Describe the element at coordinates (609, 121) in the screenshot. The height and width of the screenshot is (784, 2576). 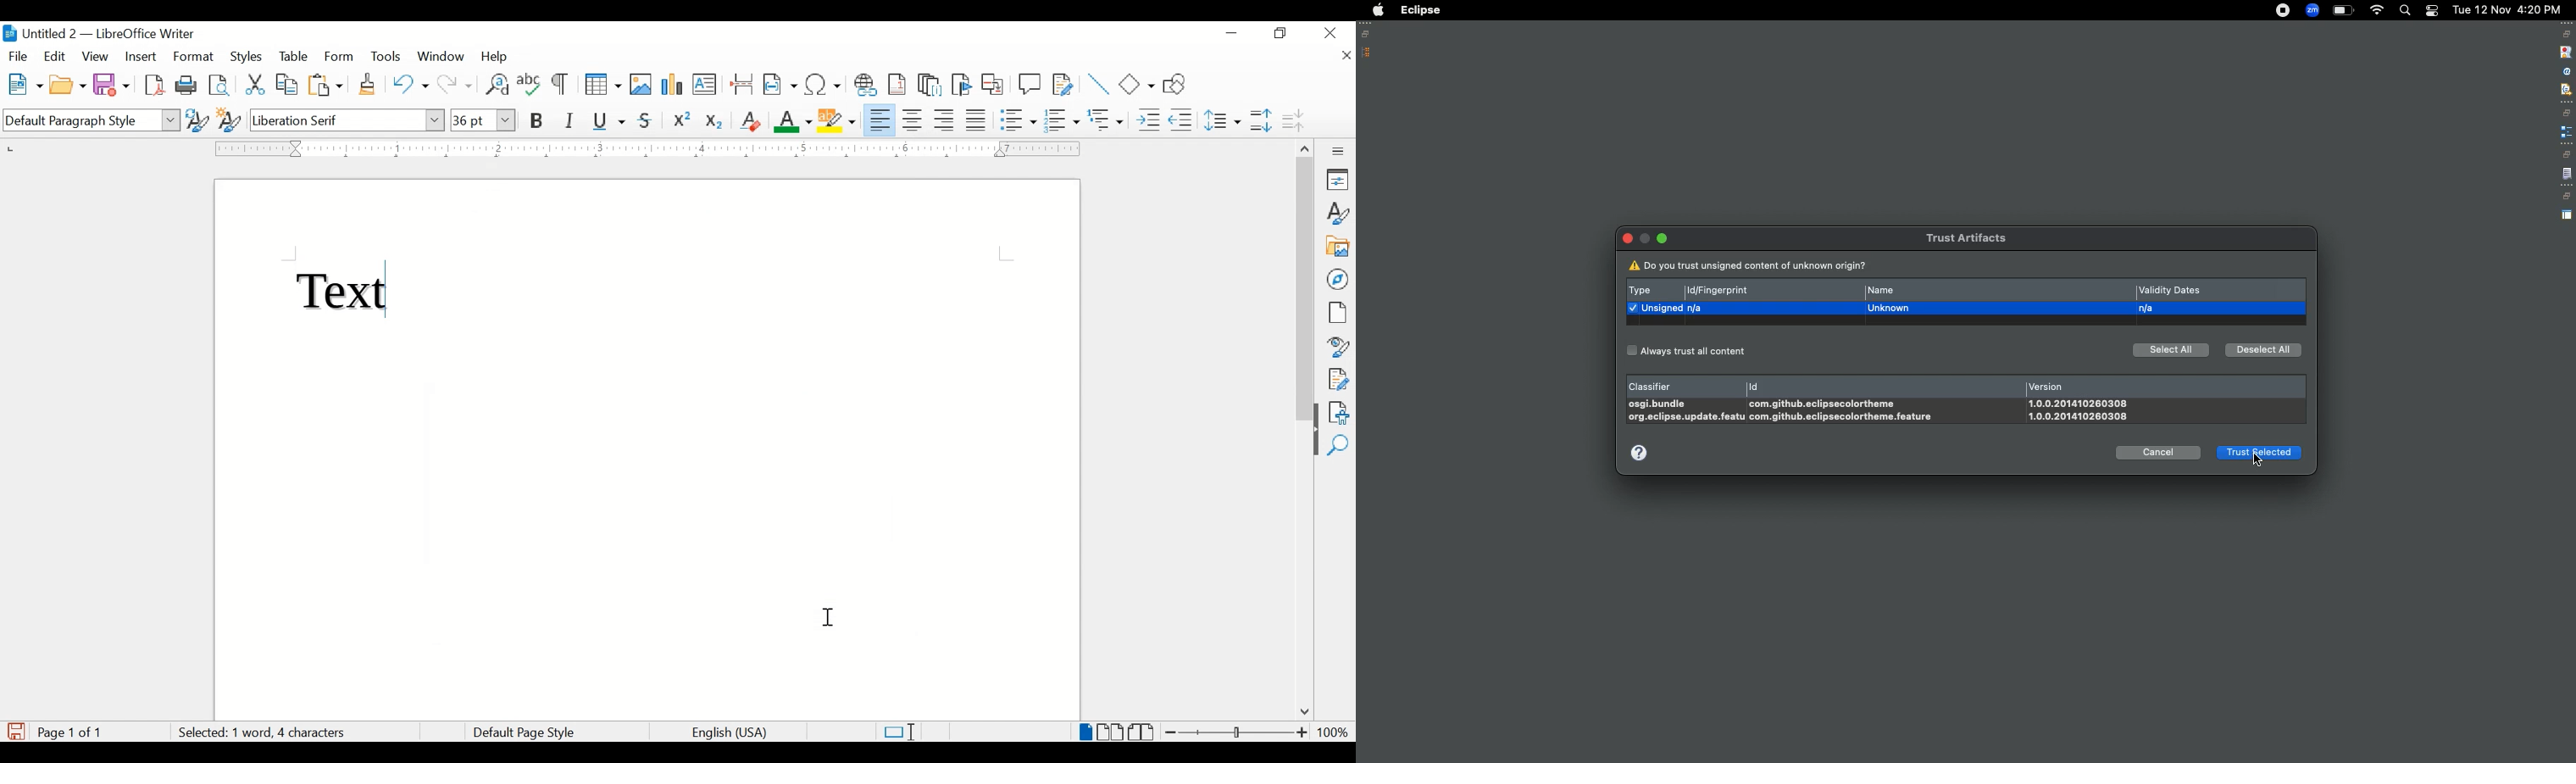
I see `underline` at that location.